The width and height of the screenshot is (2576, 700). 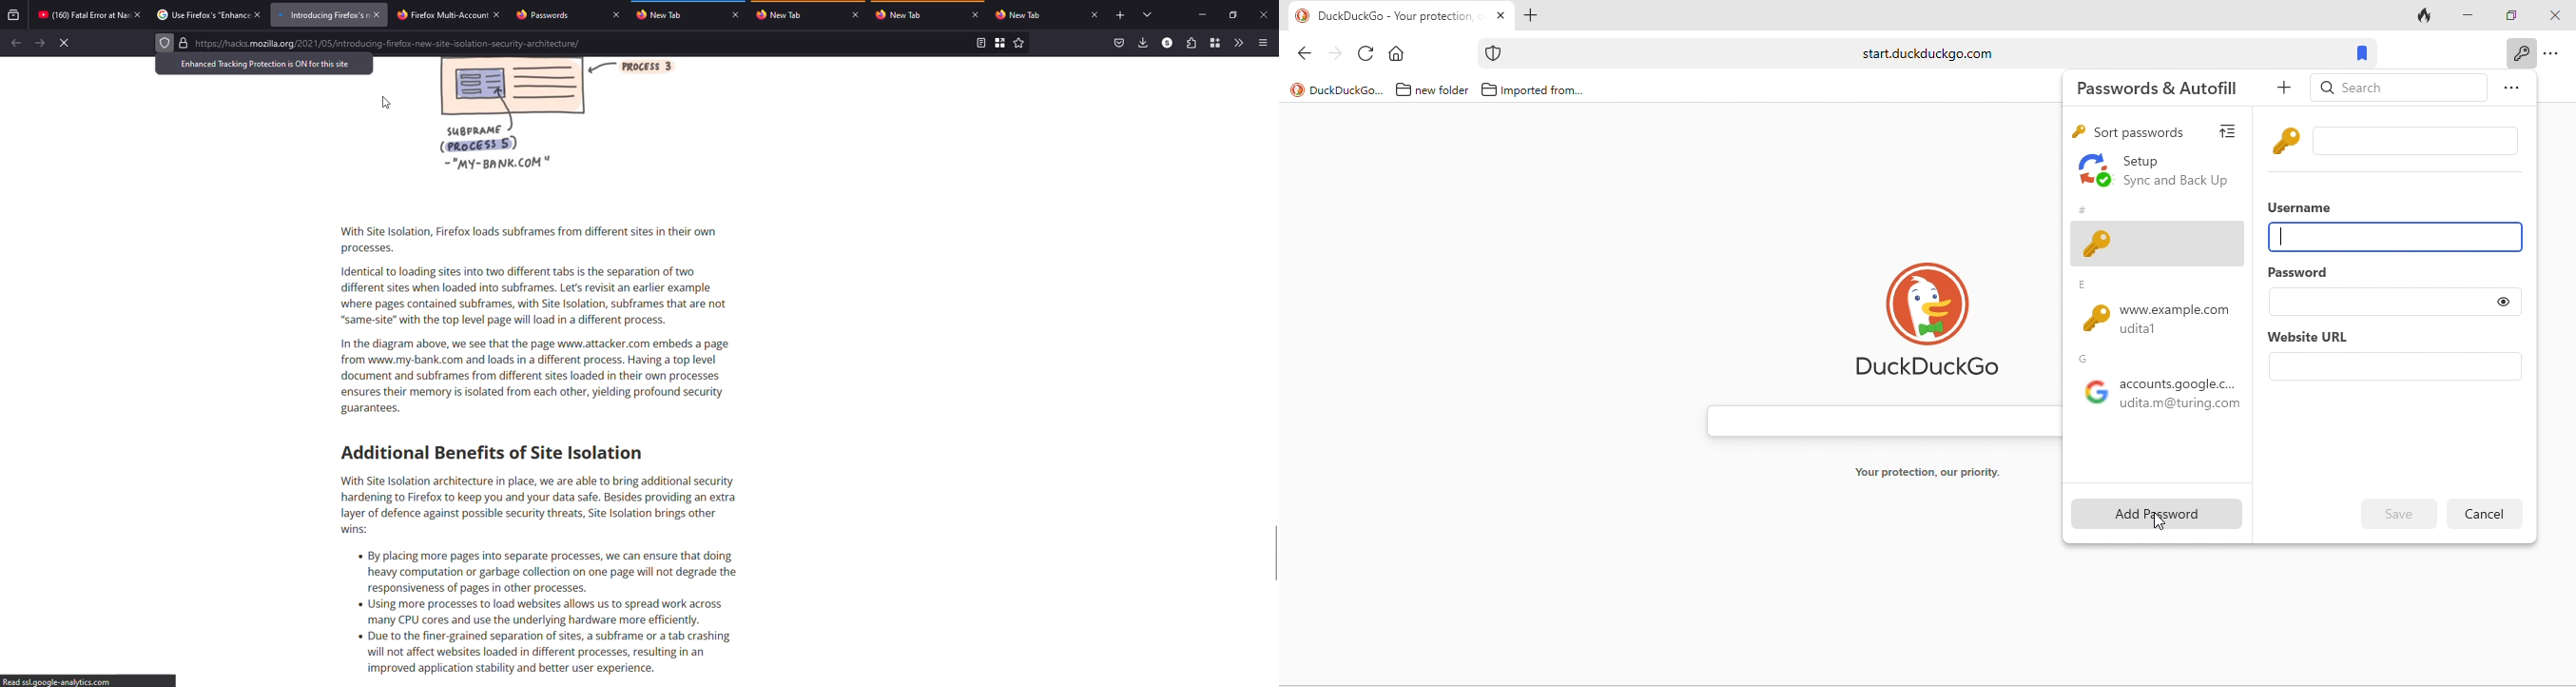 What do you see at coordinates (2554, 52) in the screenshot?
I see `option` at bounding box center [2554, 52].